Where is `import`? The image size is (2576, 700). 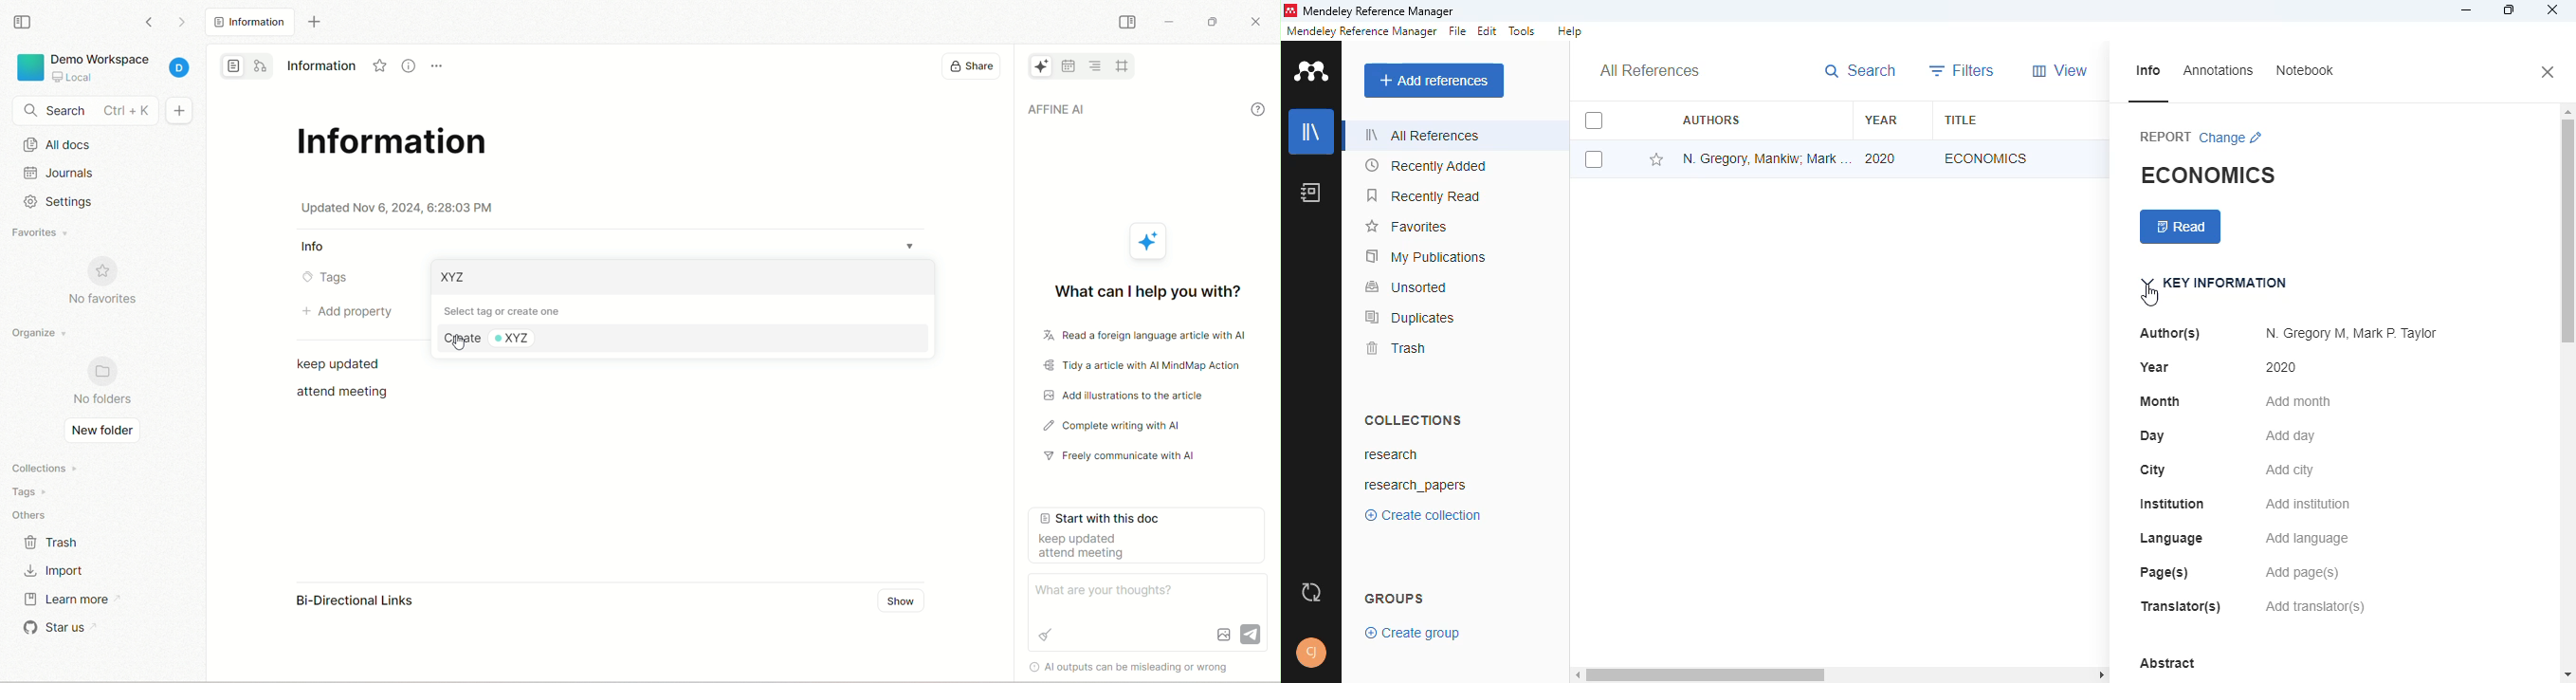 import is located at coordinates (59, 569).